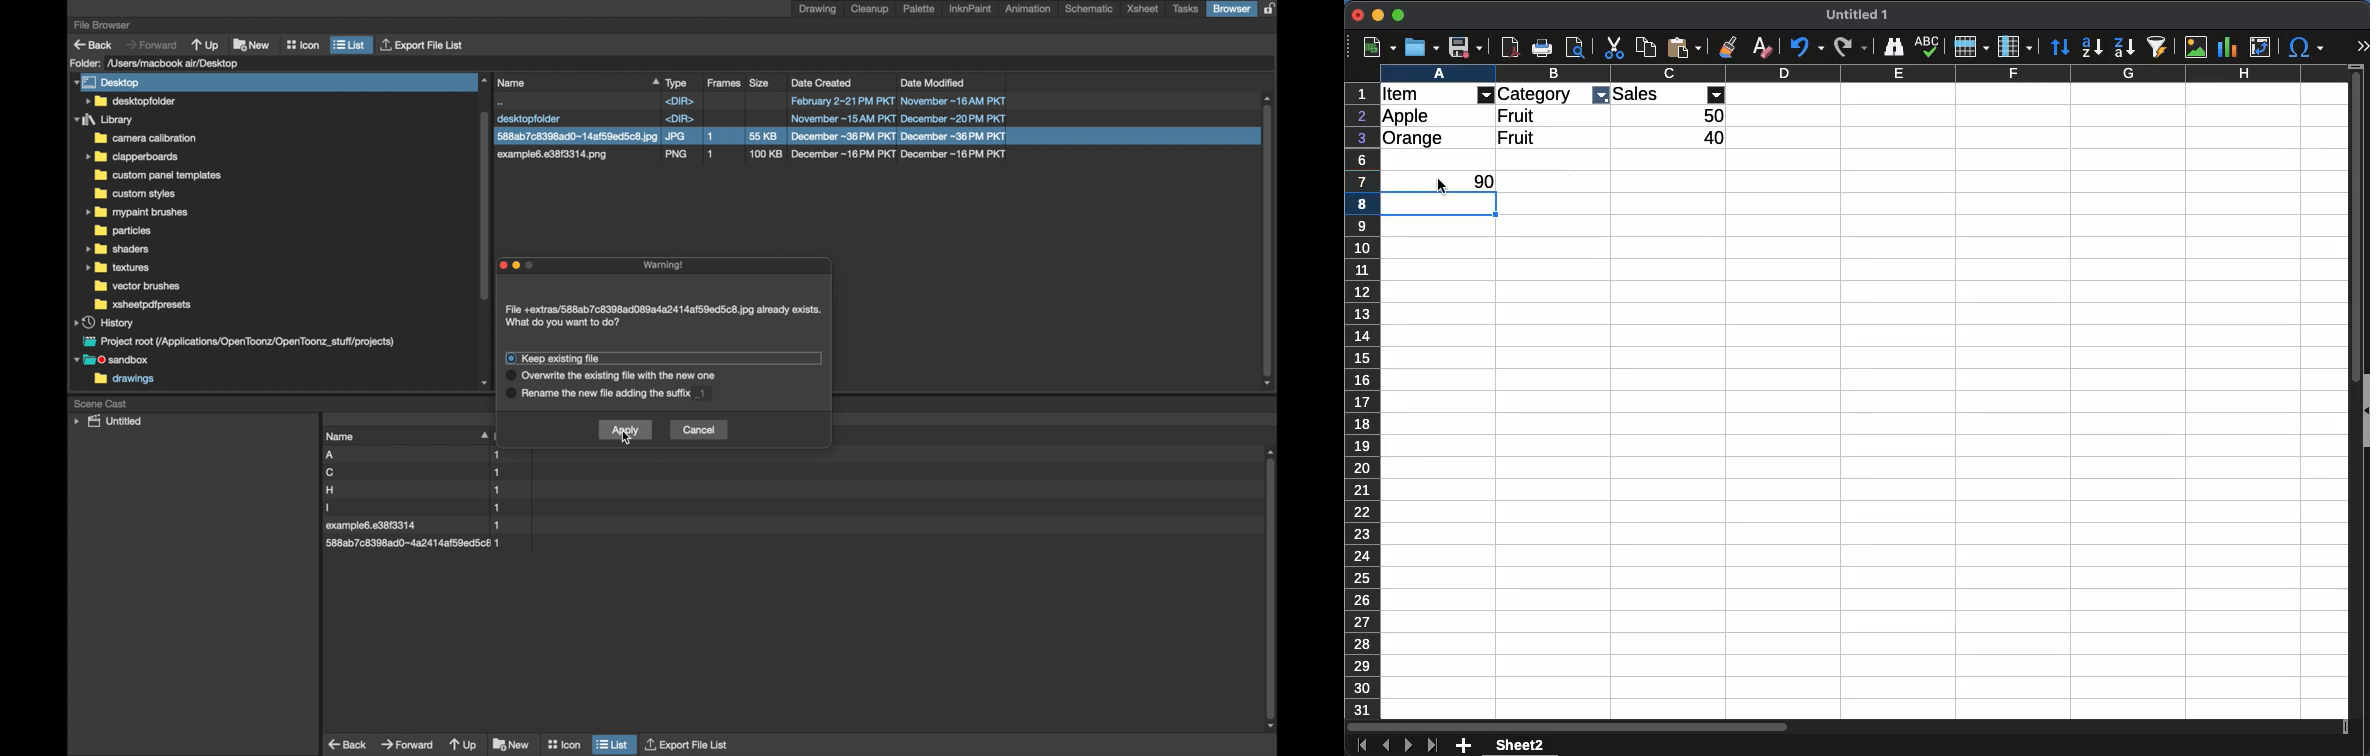  I want to click on maximize minimize and close, so click(519, 267).